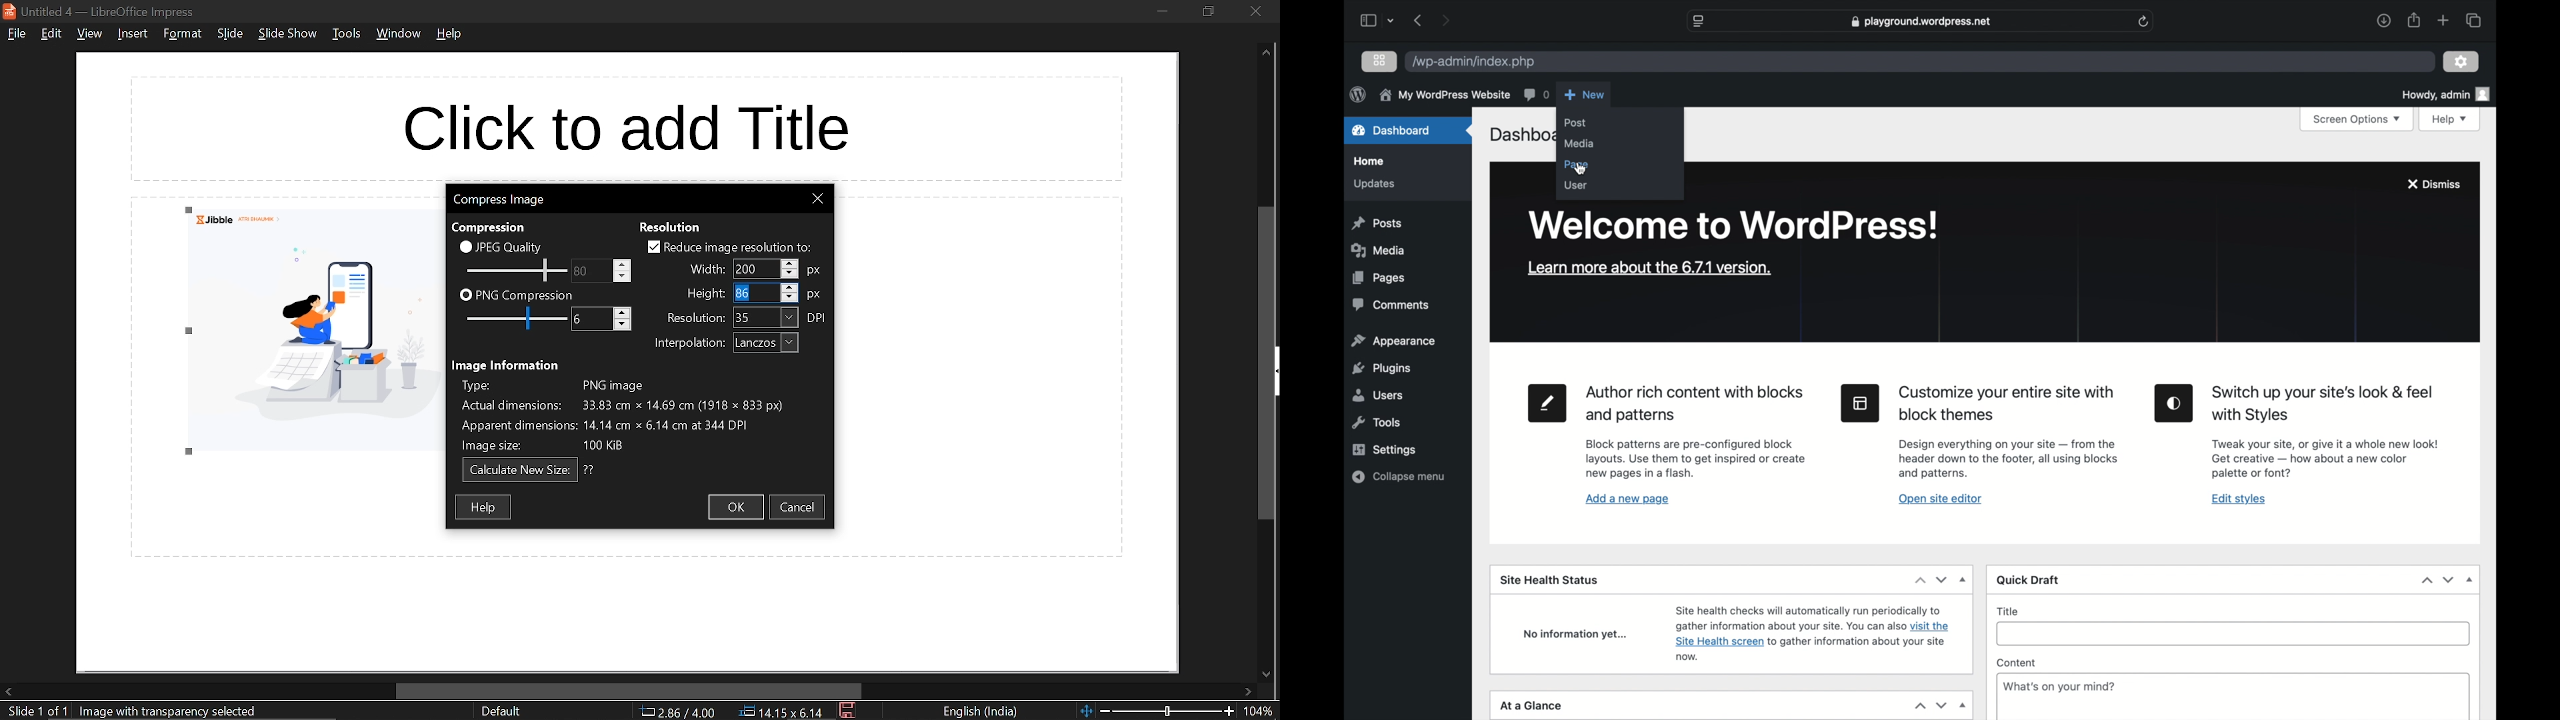 The height and width of the screenshot is (728, 2576). What do you see at coordinates (1964, 706) in the screenshot?
I see `drop-down` at bounding box center [1964, 706].